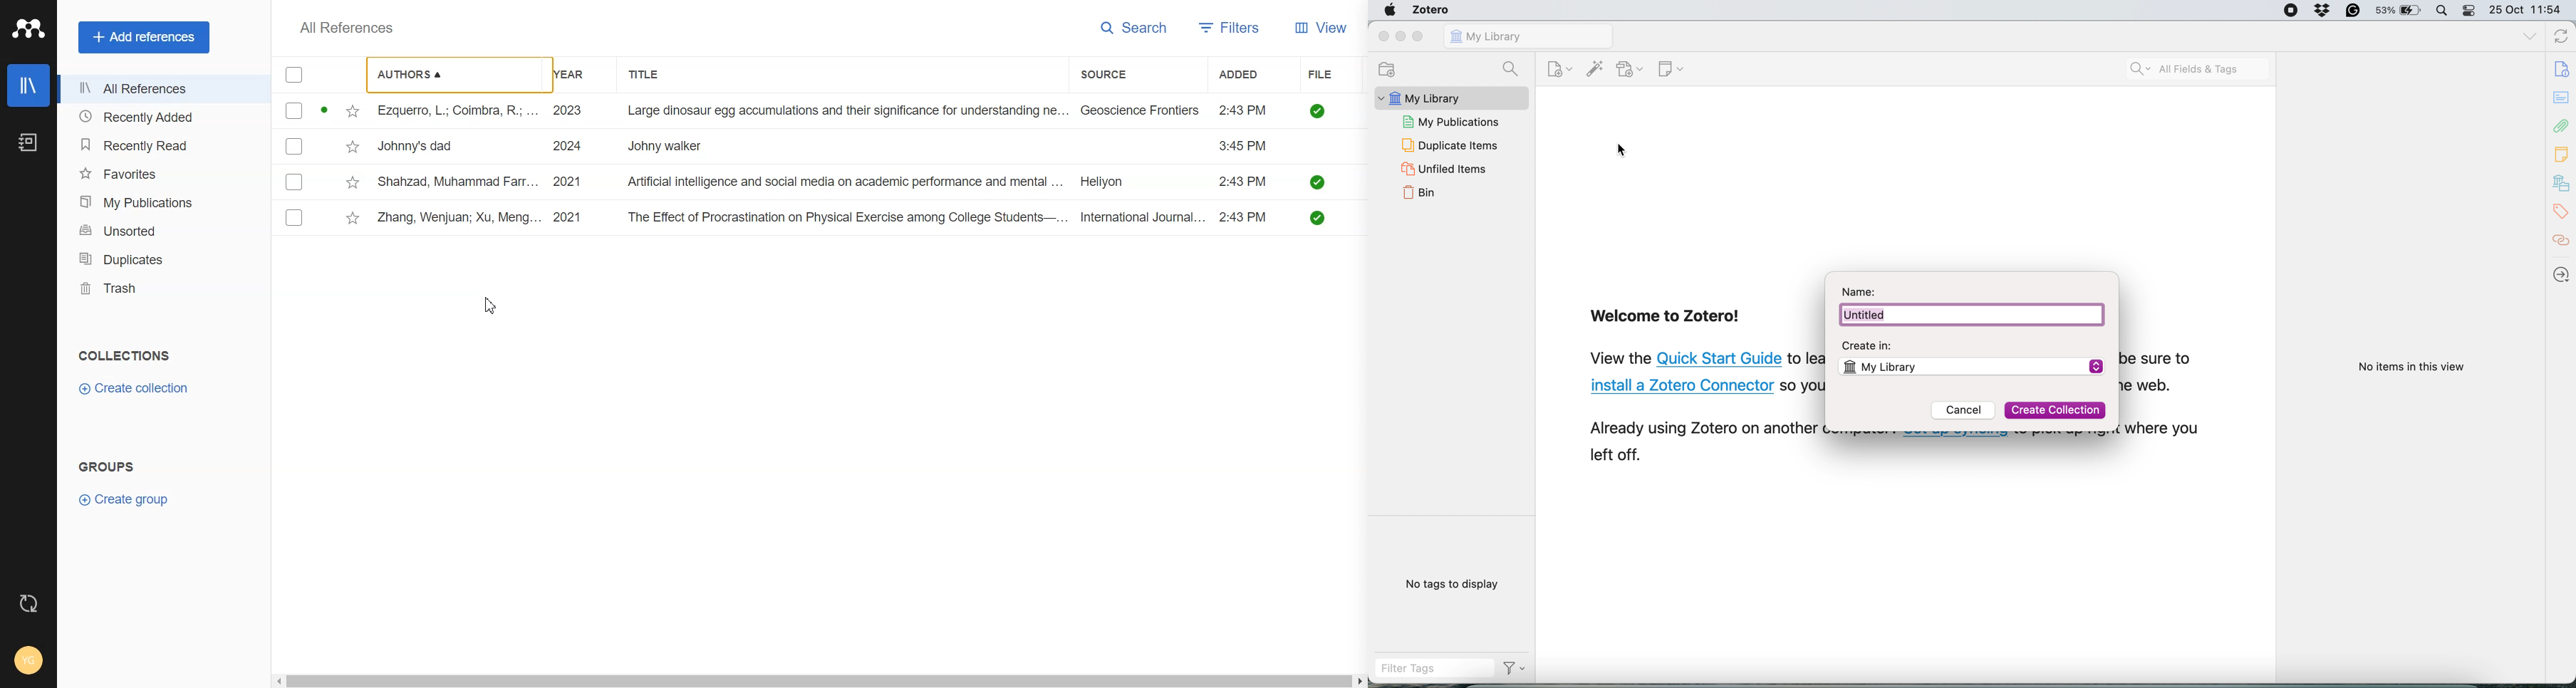 The image size is (2576, 700). Describe the element at coordinates (819, 681) in the screenshot. I see `Horizontal Scroll bar` at that location.